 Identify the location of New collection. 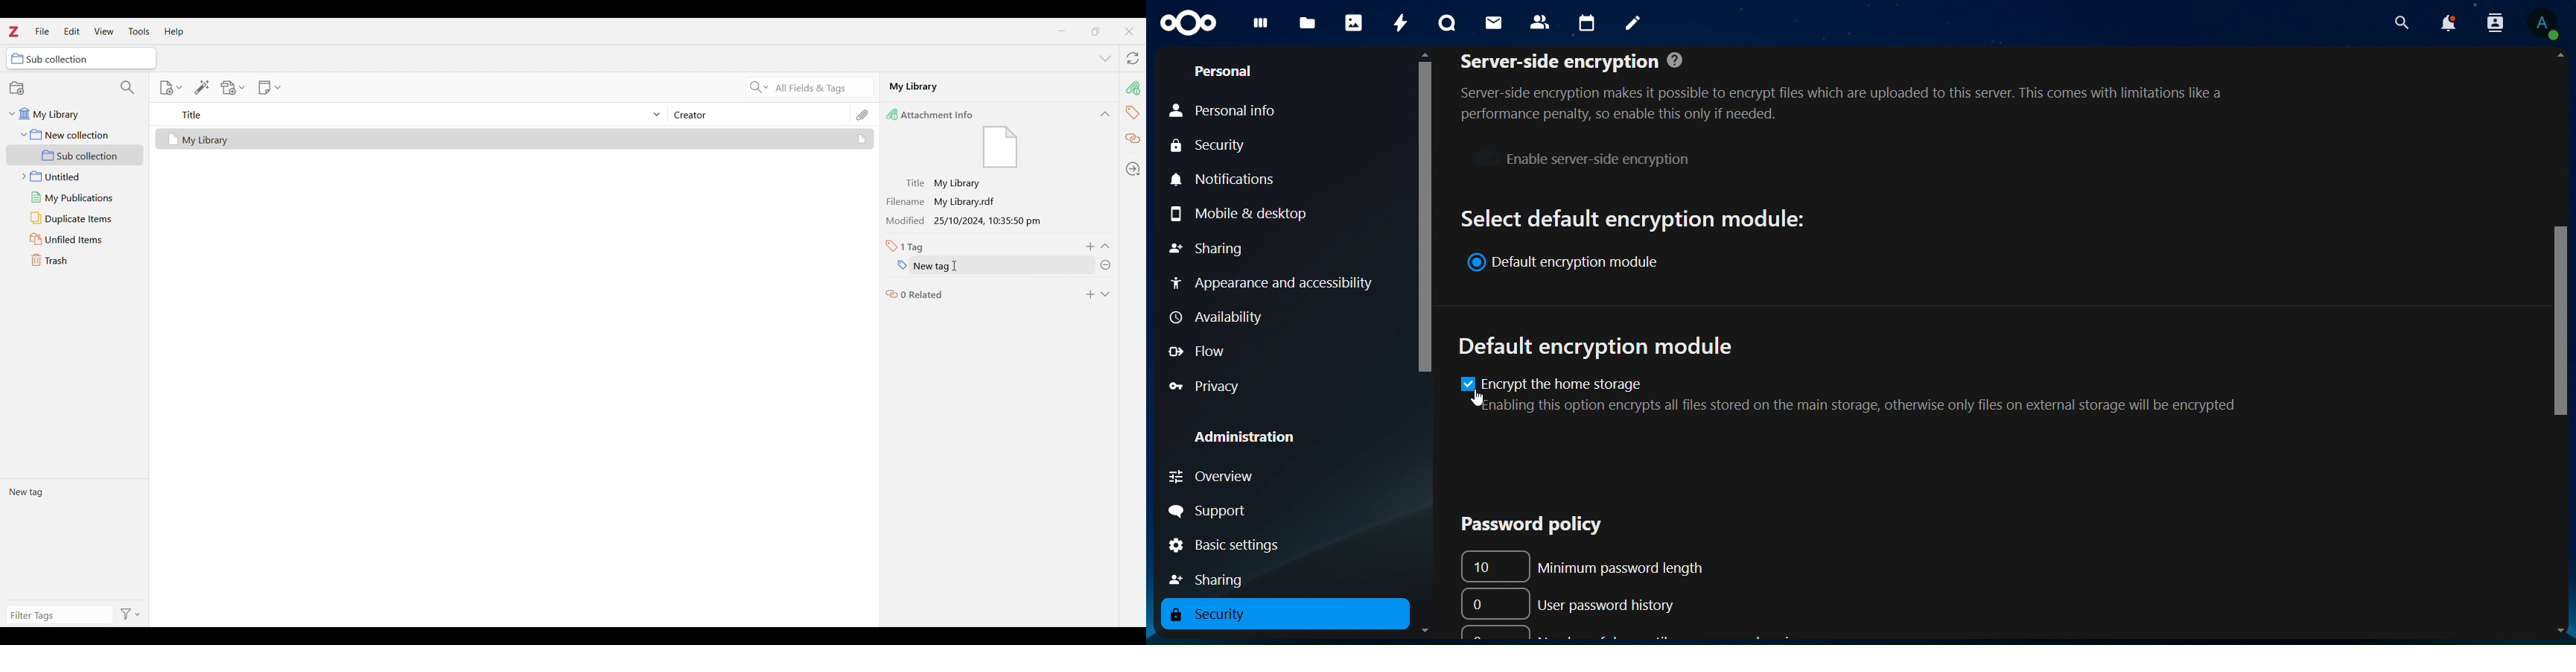
(17, 88).